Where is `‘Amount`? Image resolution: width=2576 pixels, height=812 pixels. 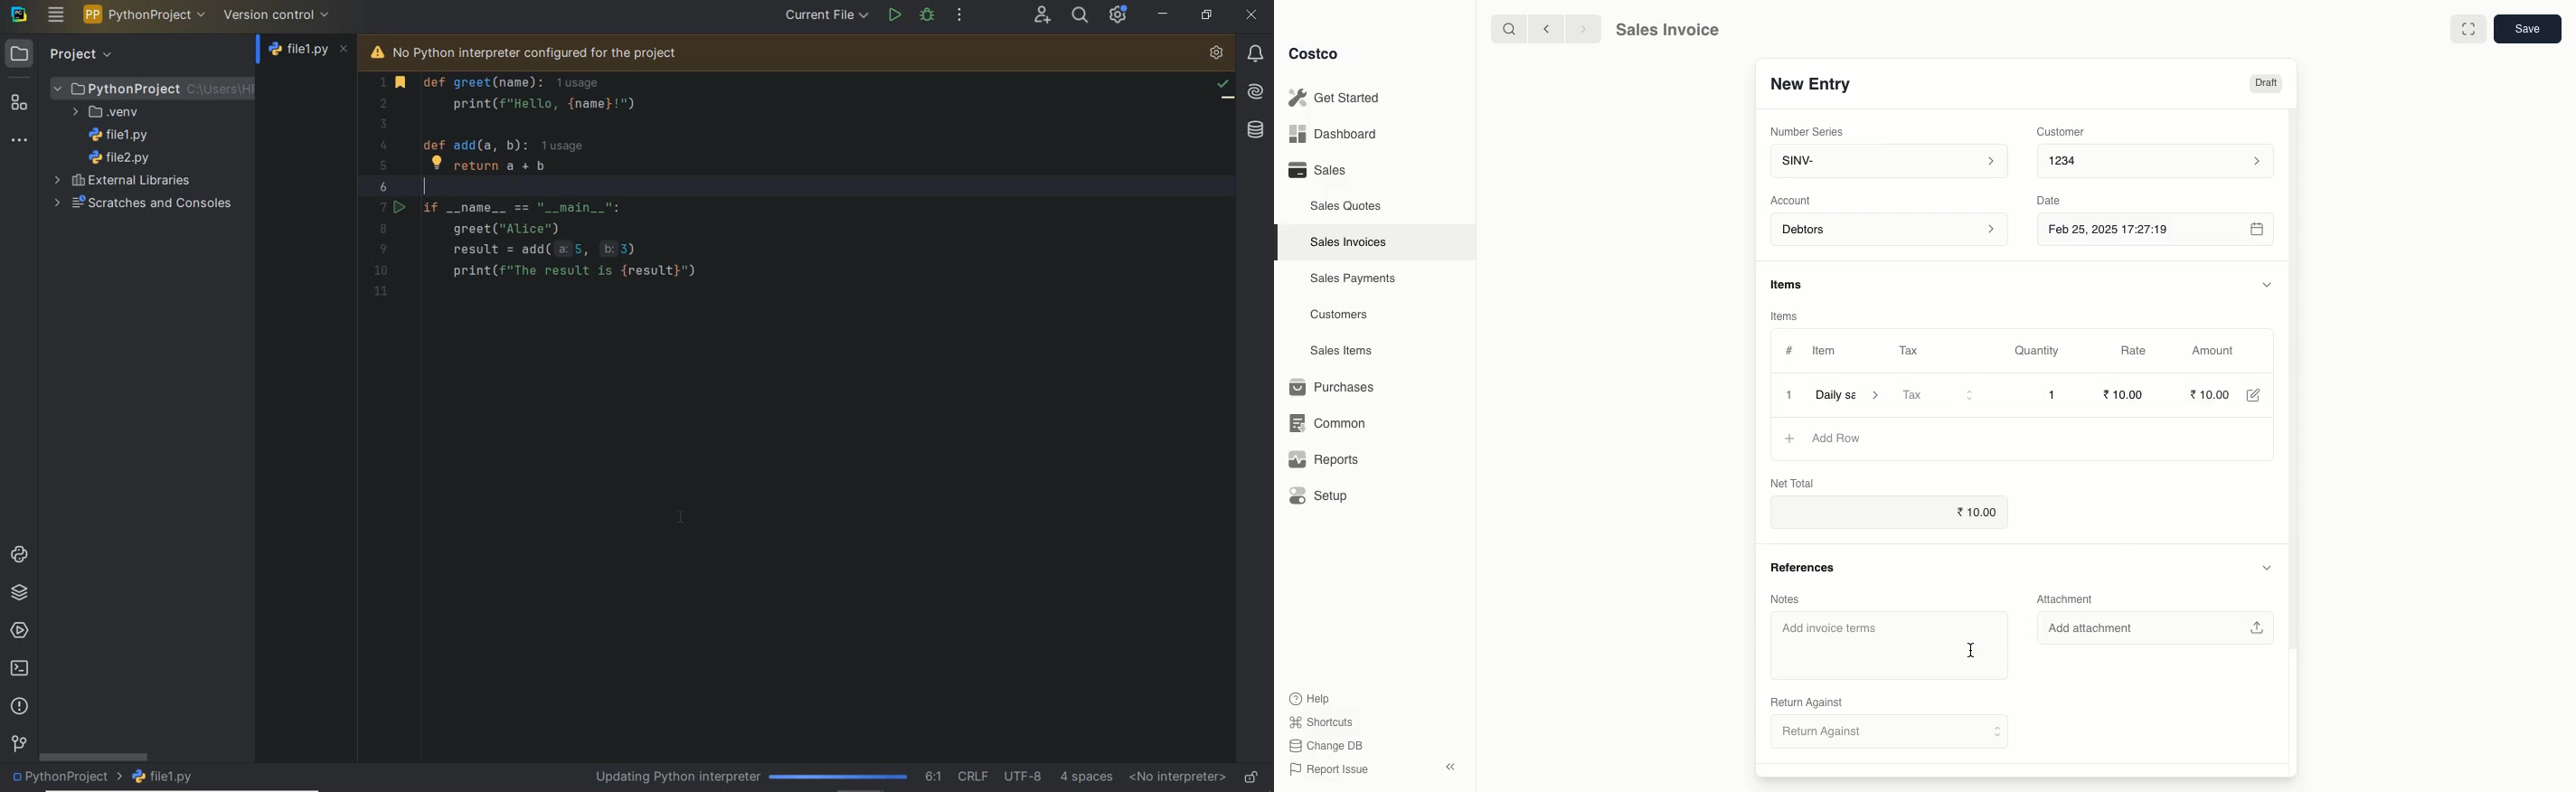 ‘Amount is located at coordinates (2221, 352).